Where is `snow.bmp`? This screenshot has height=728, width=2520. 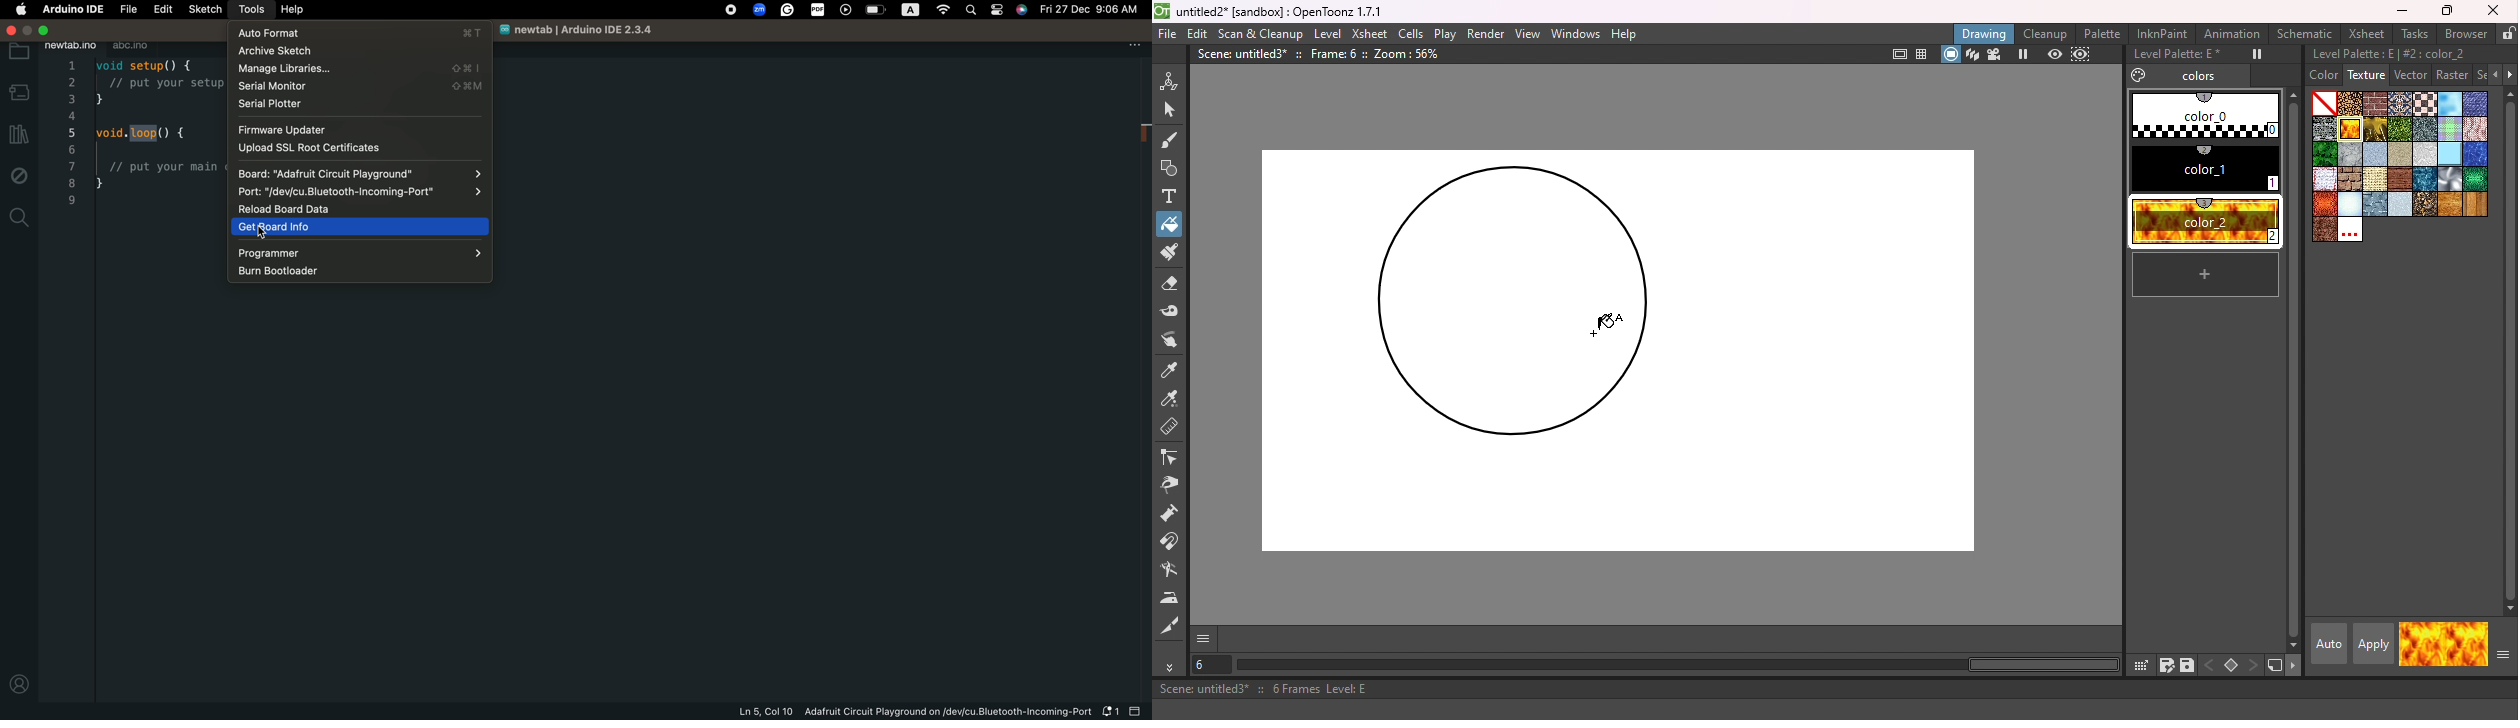
snow.bmp is located at coordinates (2351, 204).